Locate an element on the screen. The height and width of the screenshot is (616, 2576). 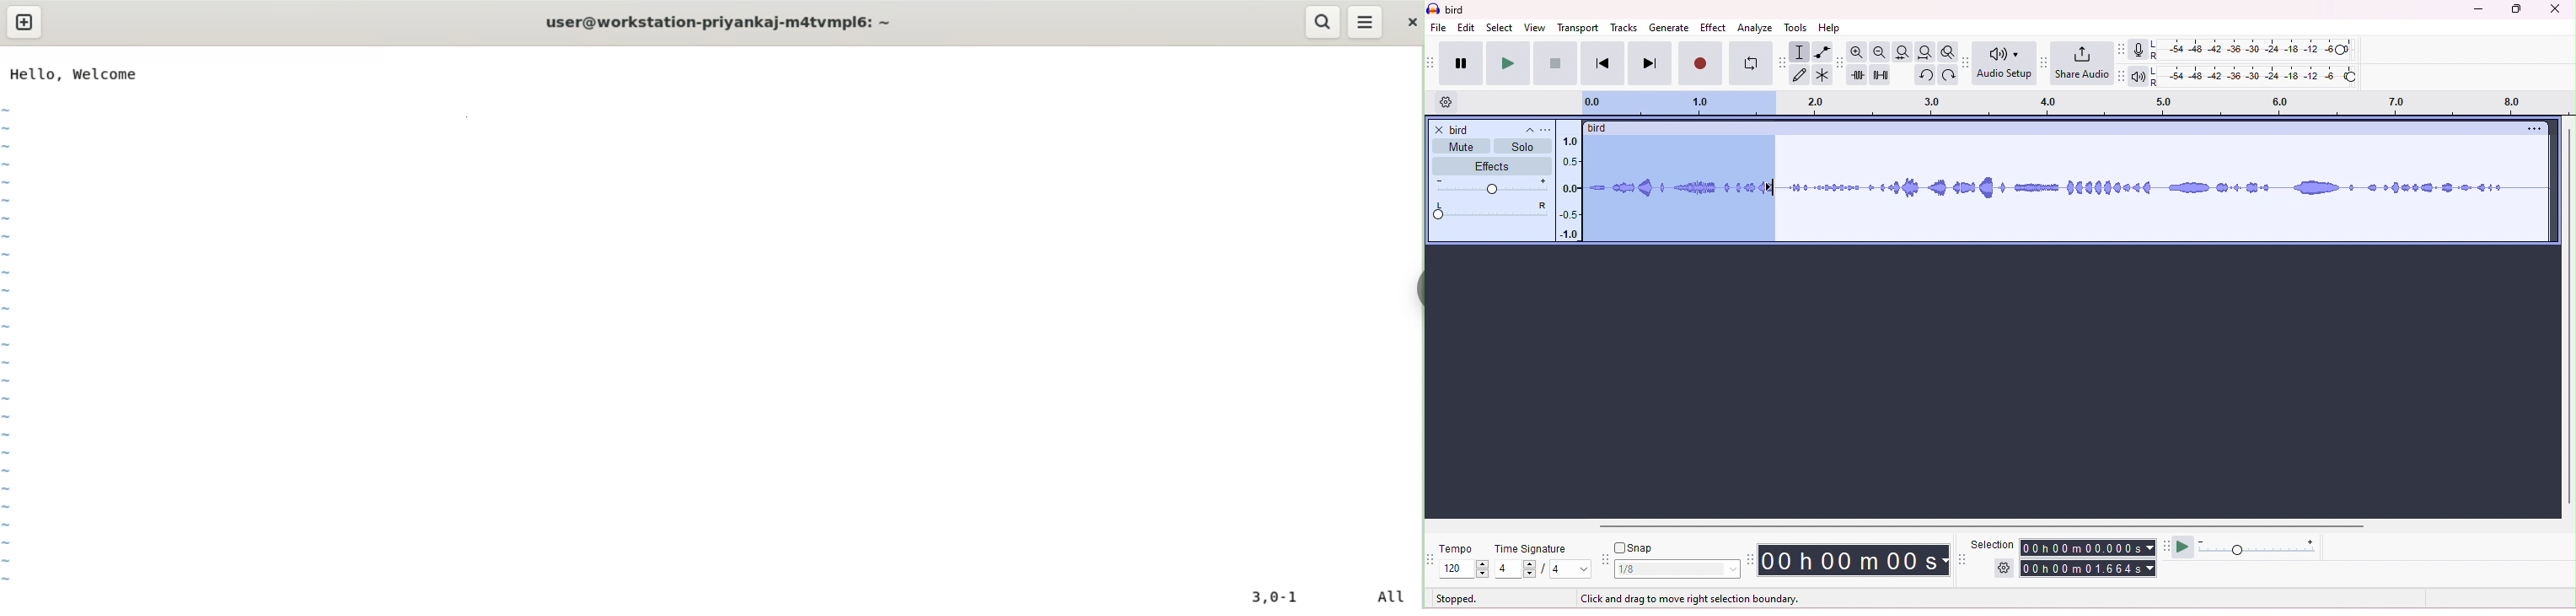
amplitude is located at coordinates (1569, 186).